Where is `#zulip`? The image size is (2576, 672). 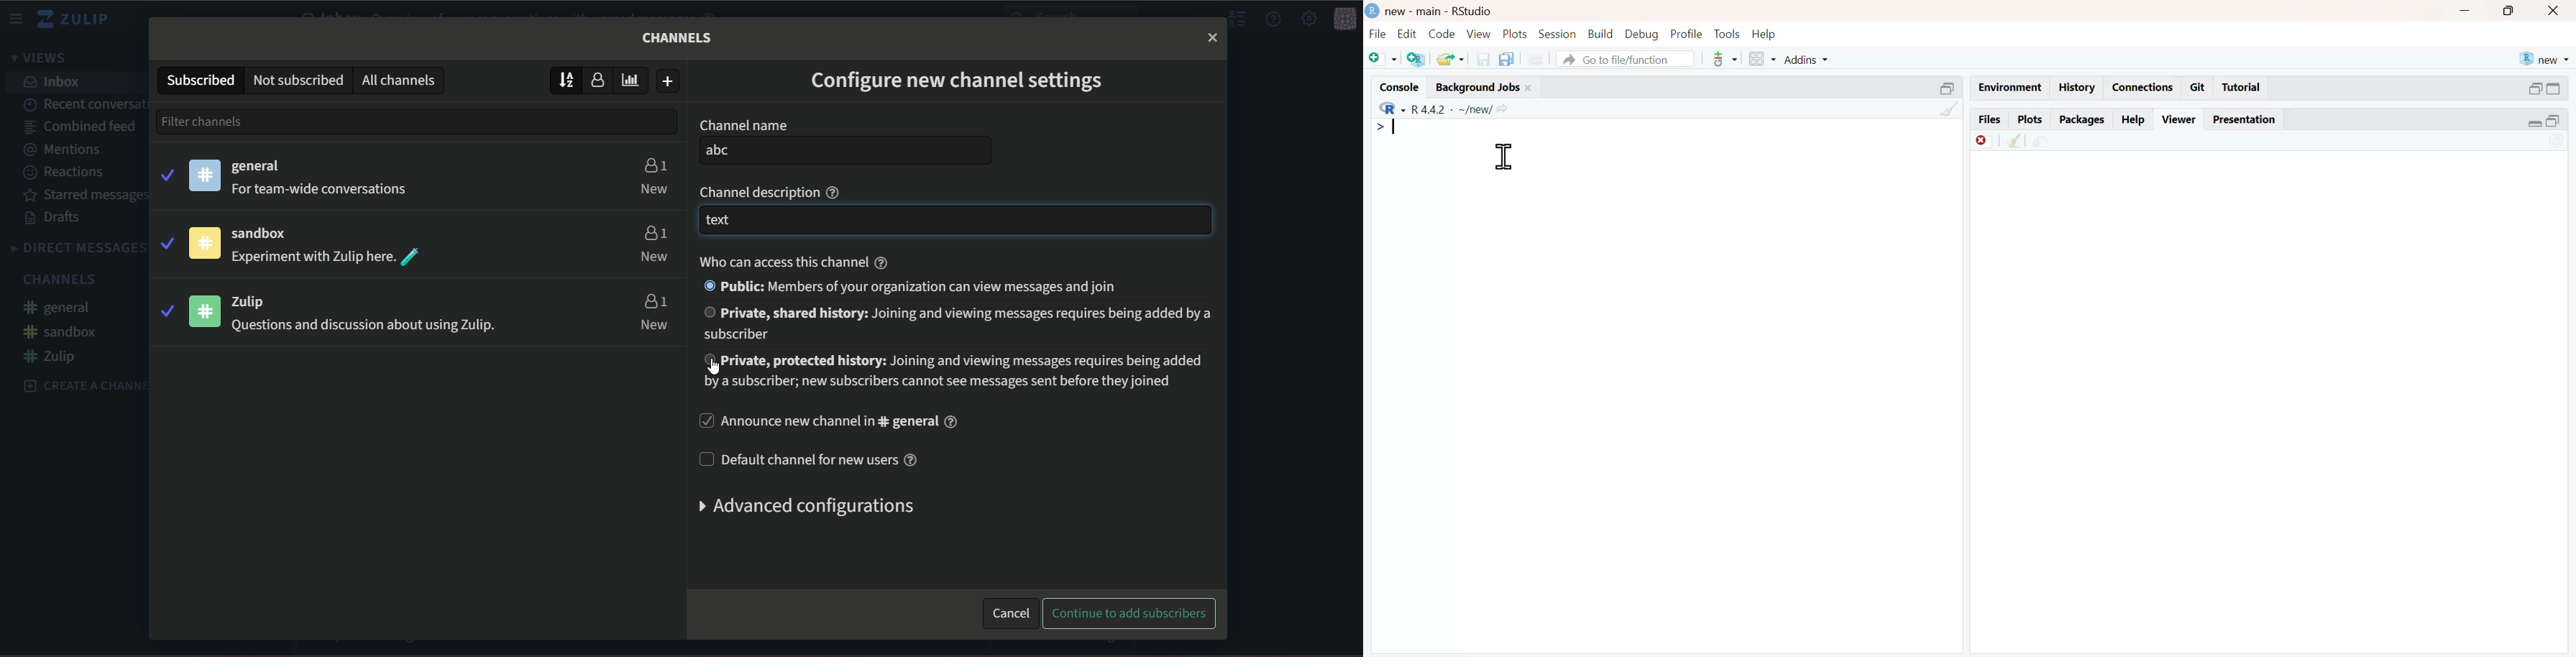 #zulip is located at coordinates (55, 357).